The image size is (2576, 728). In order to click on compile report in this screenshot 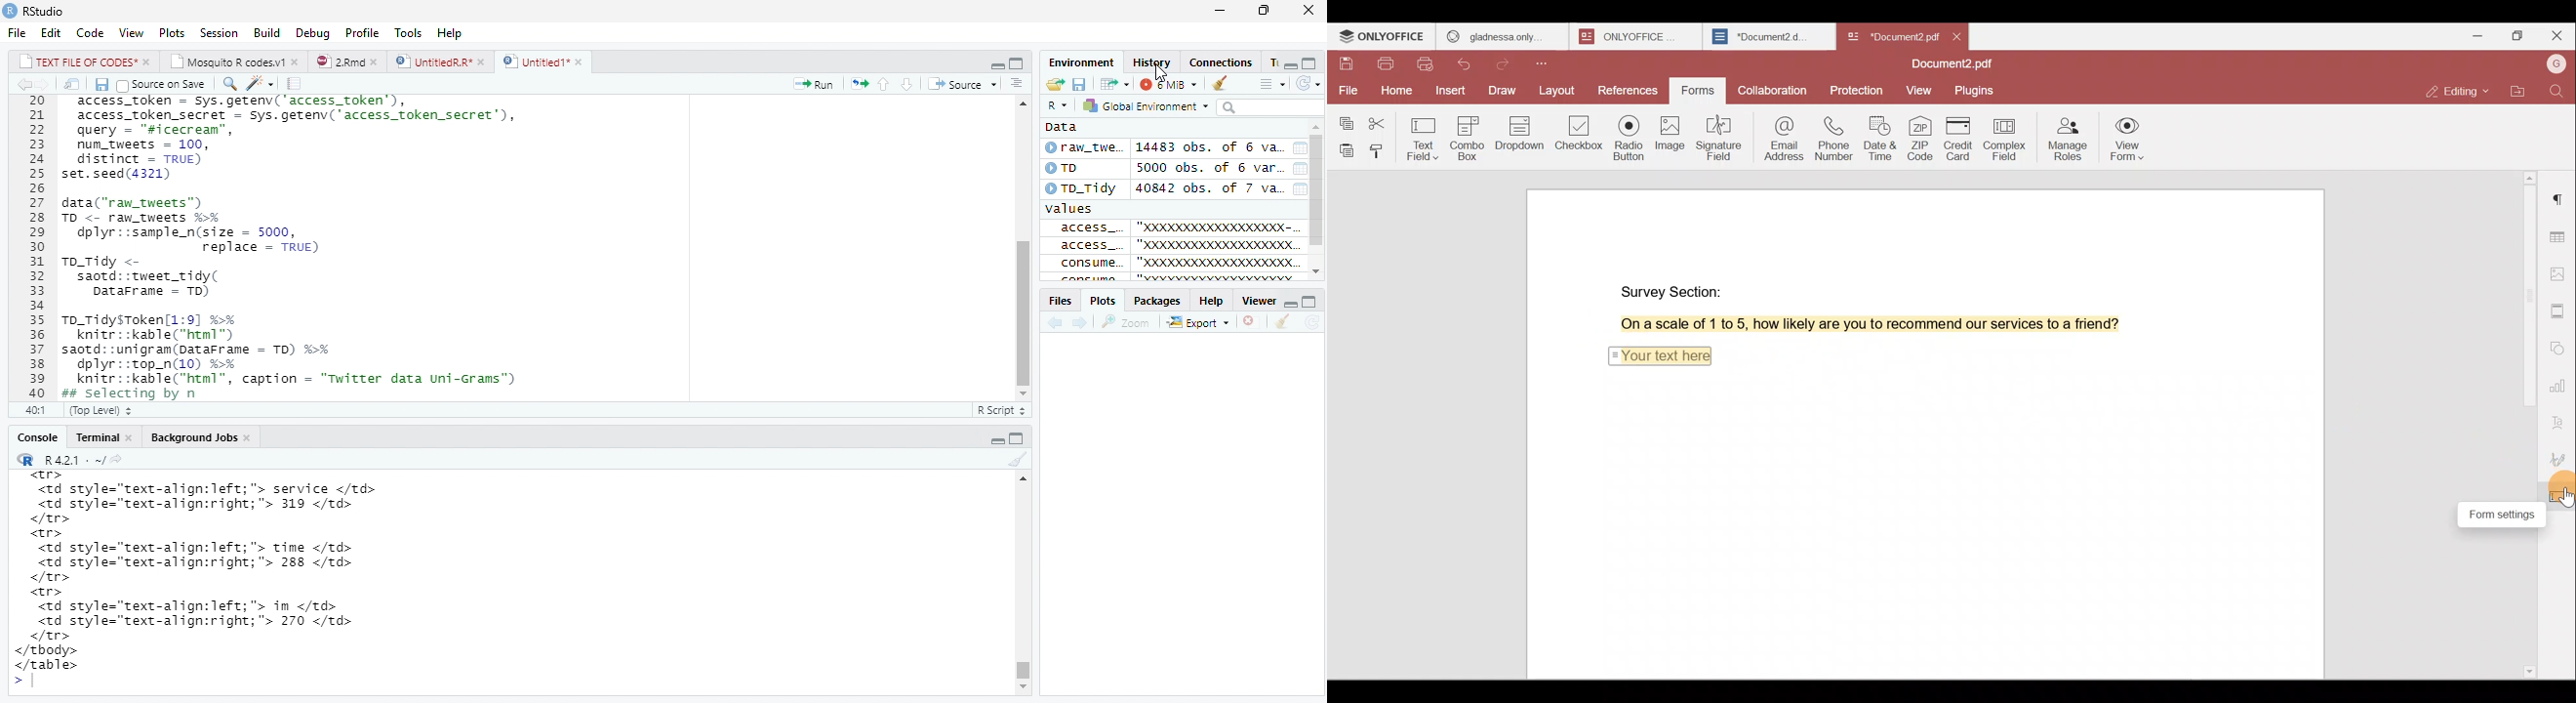, I will do `click(294, 83)`.